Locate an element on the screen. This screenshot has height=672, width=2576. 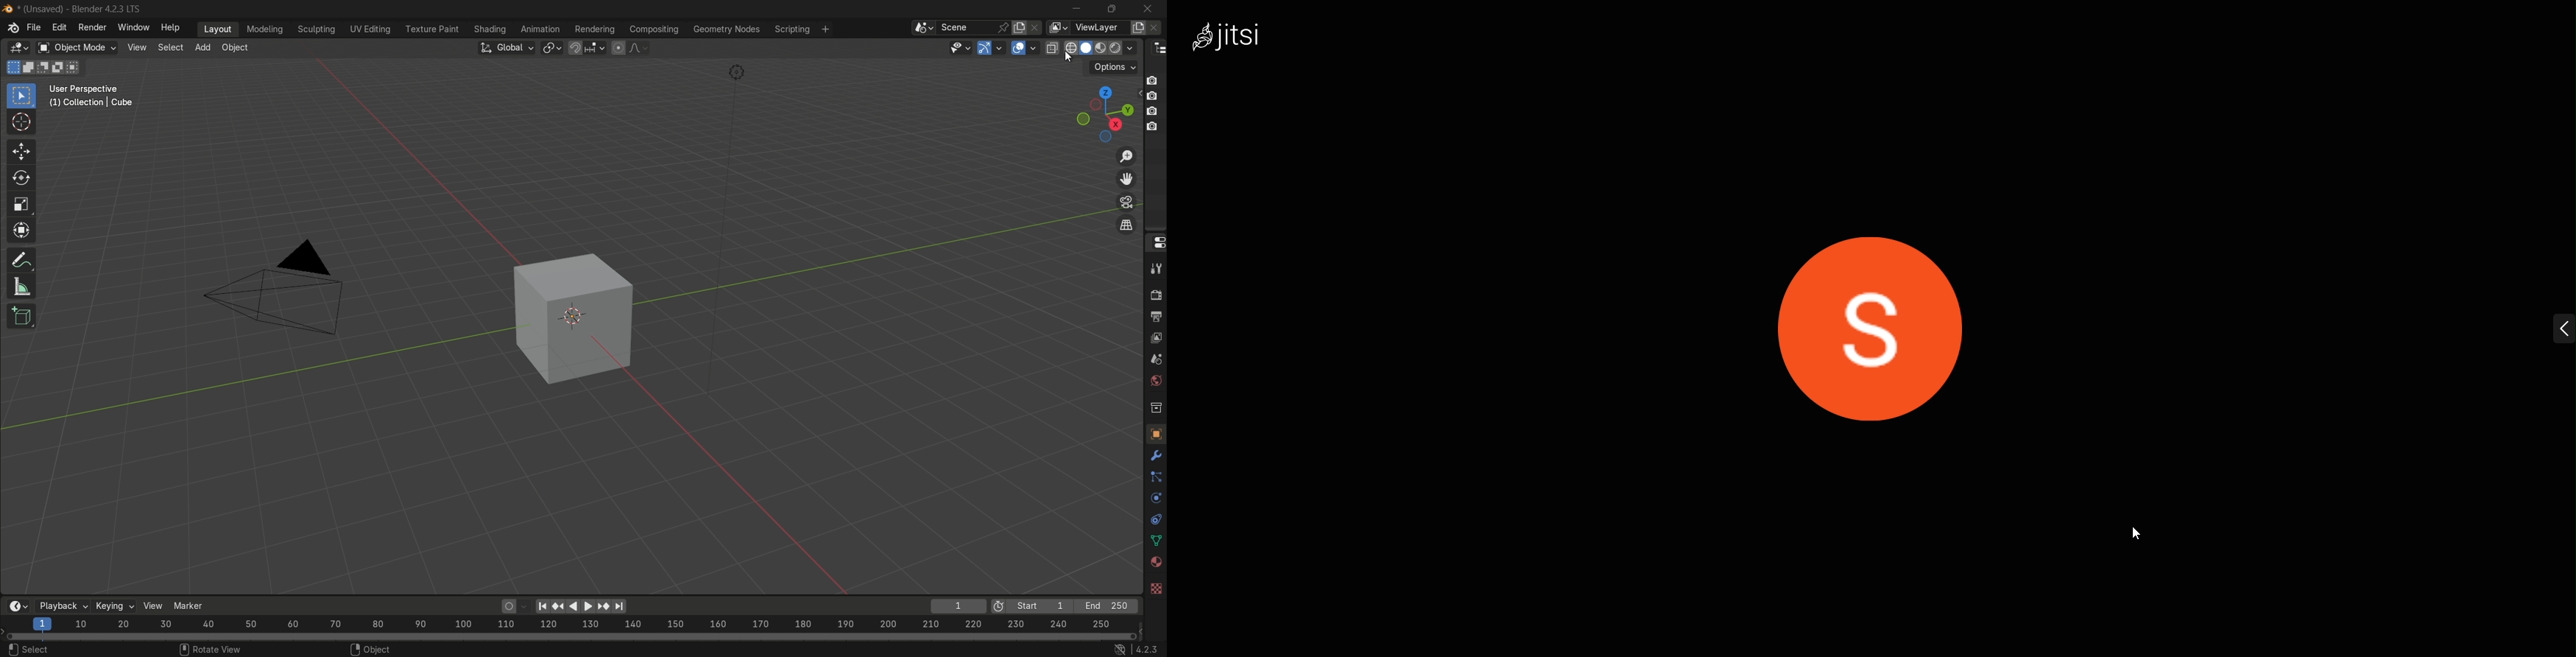
window menu is located at coordinates (133, 26).